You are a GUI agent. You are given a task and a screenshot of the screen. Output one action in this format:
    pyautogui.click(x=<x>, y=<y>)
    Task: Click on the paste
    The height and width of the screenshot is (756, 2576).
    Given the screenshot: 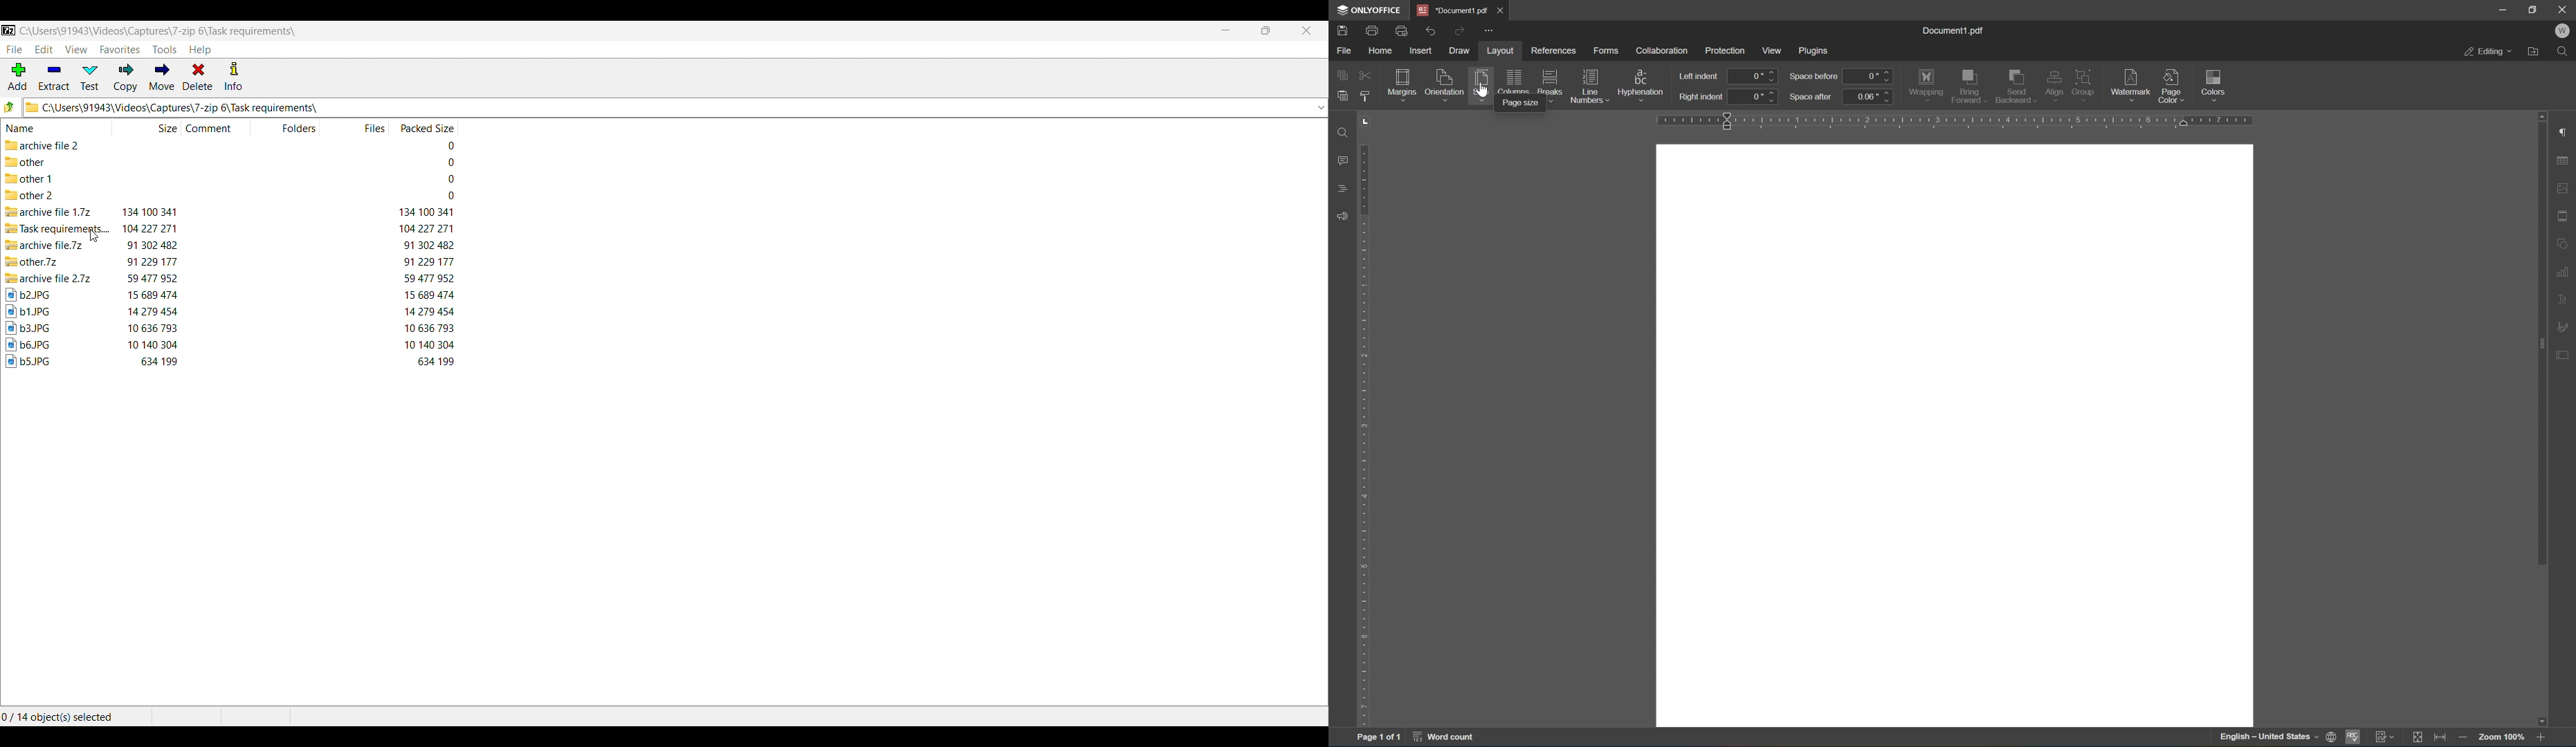 What is the action you would take?
    pyautogui.click(x=1342, y=95)
    